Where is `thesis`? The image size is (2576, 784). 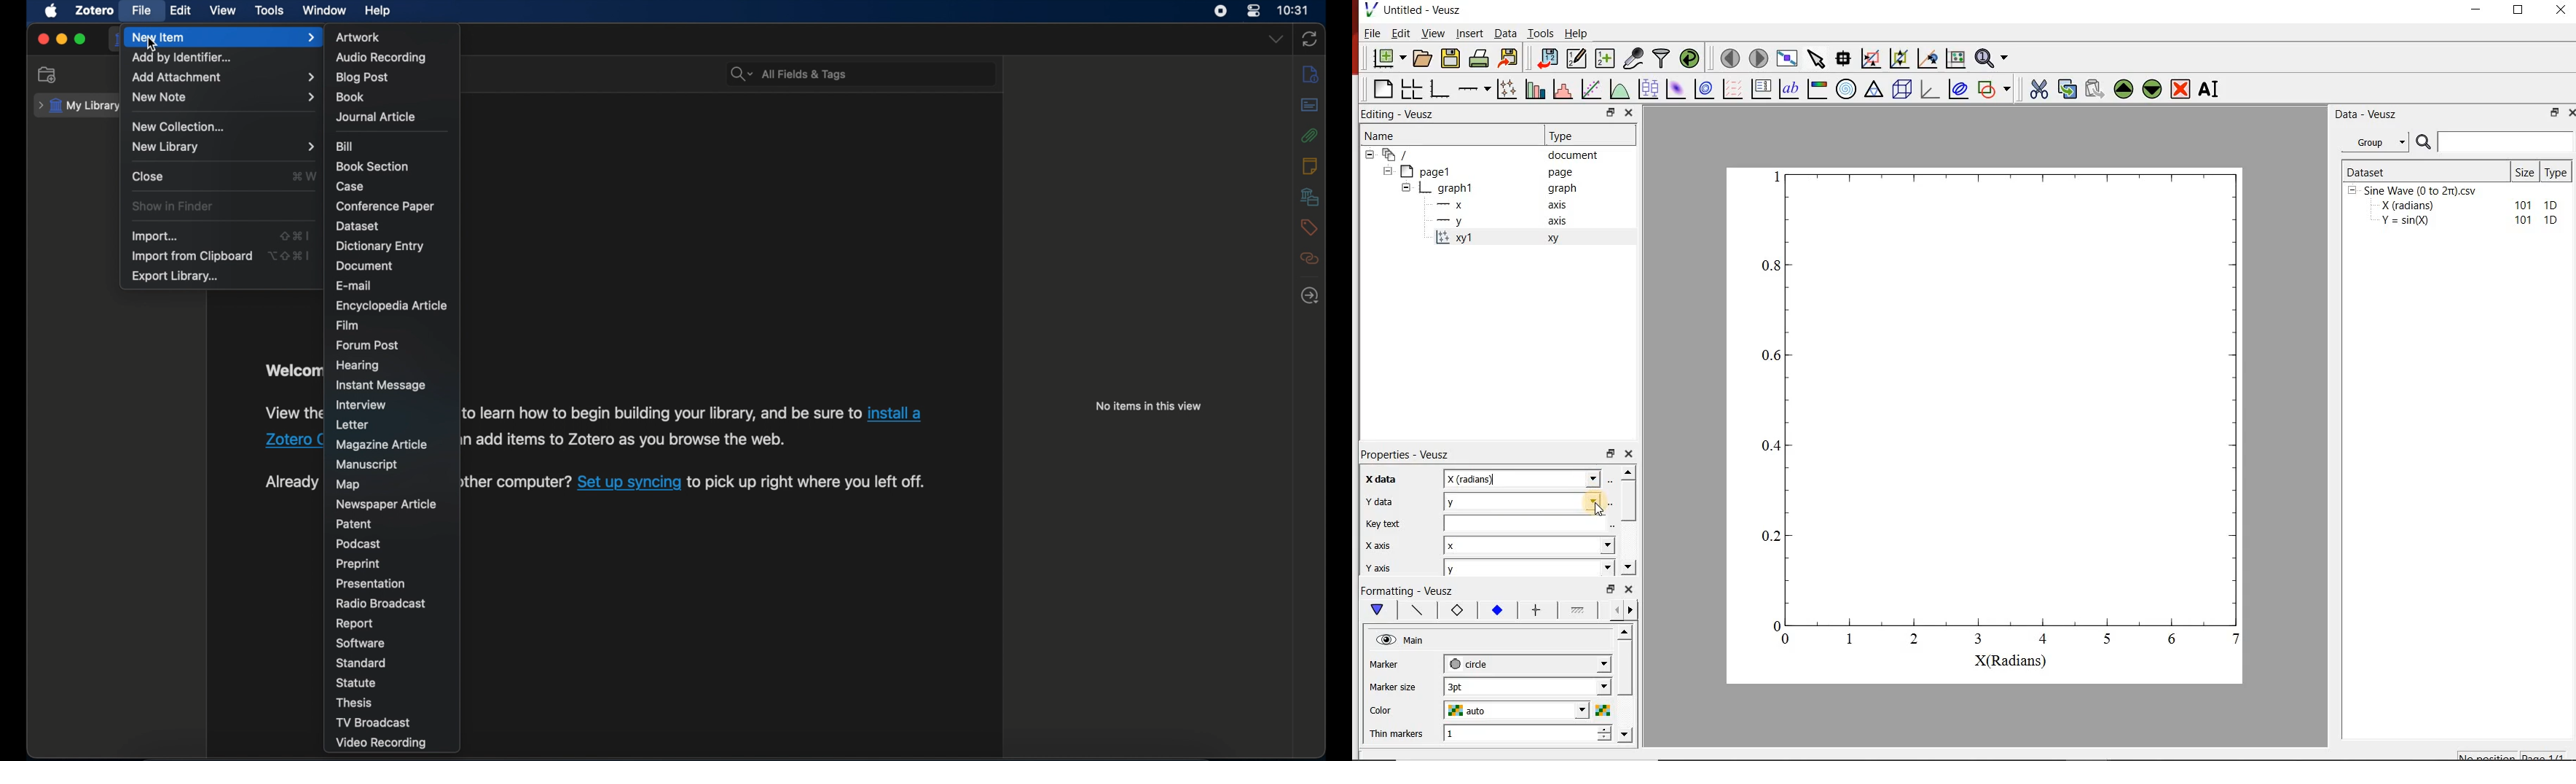 thesis is located at coordinates (354, 703).